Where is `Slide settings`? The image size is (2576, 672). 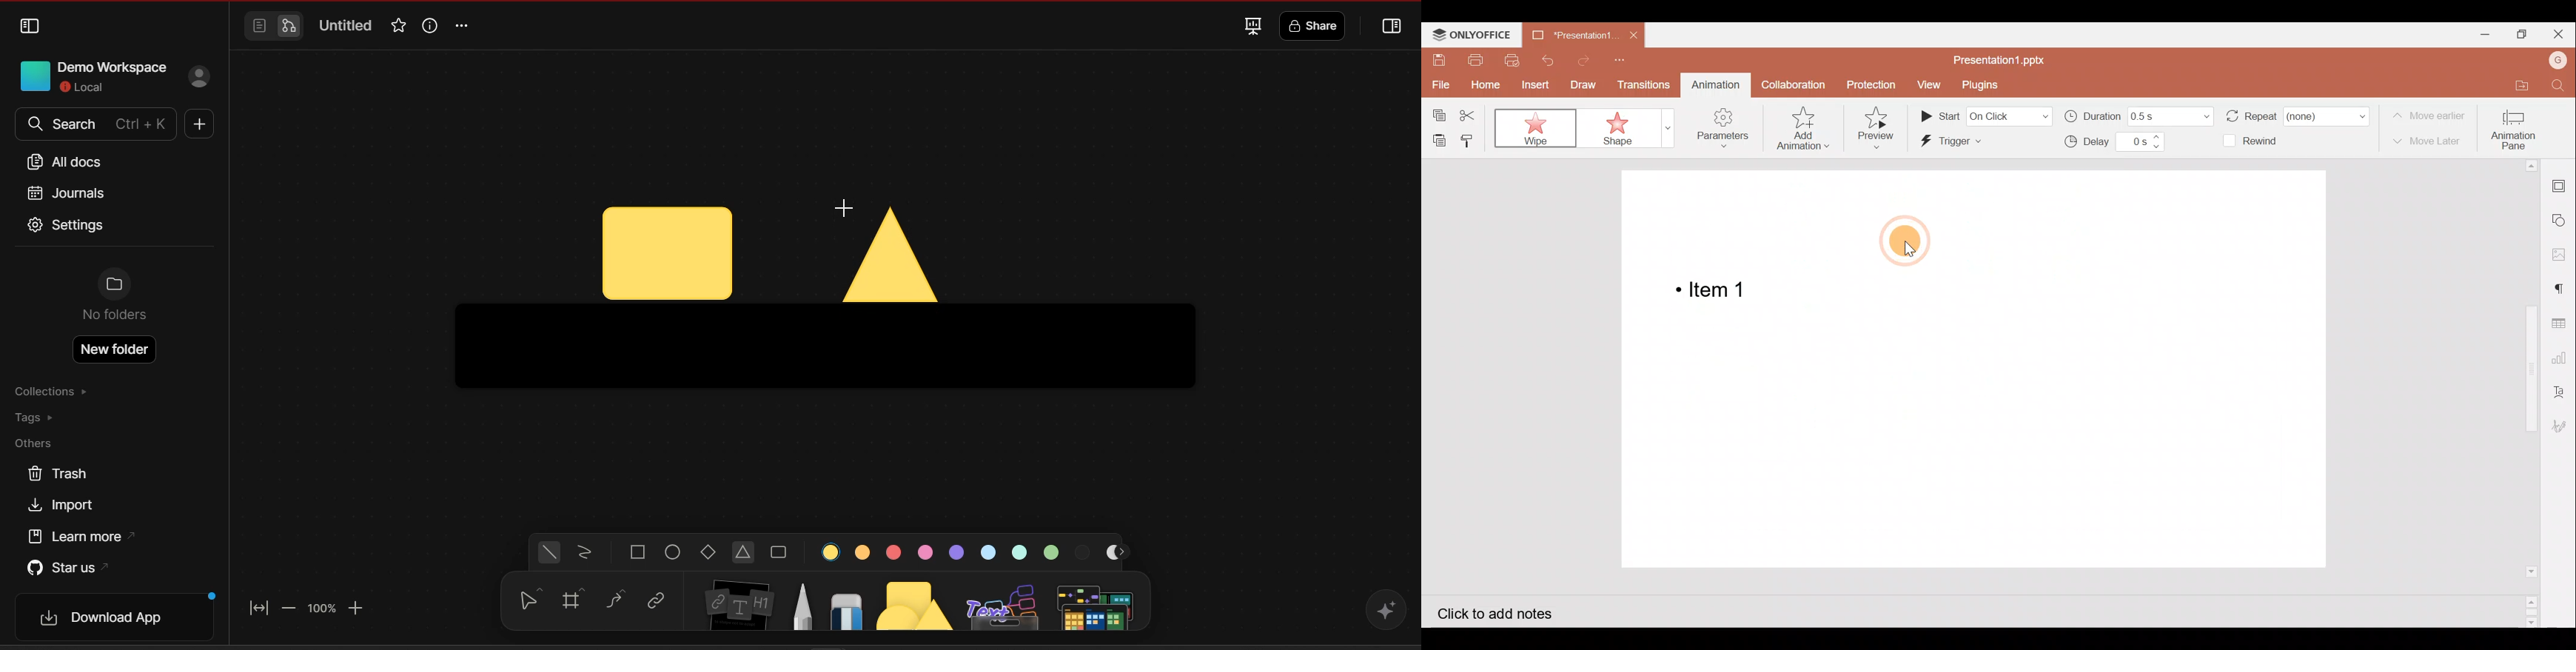 Slide settings is located at coordinates (2565, 188).